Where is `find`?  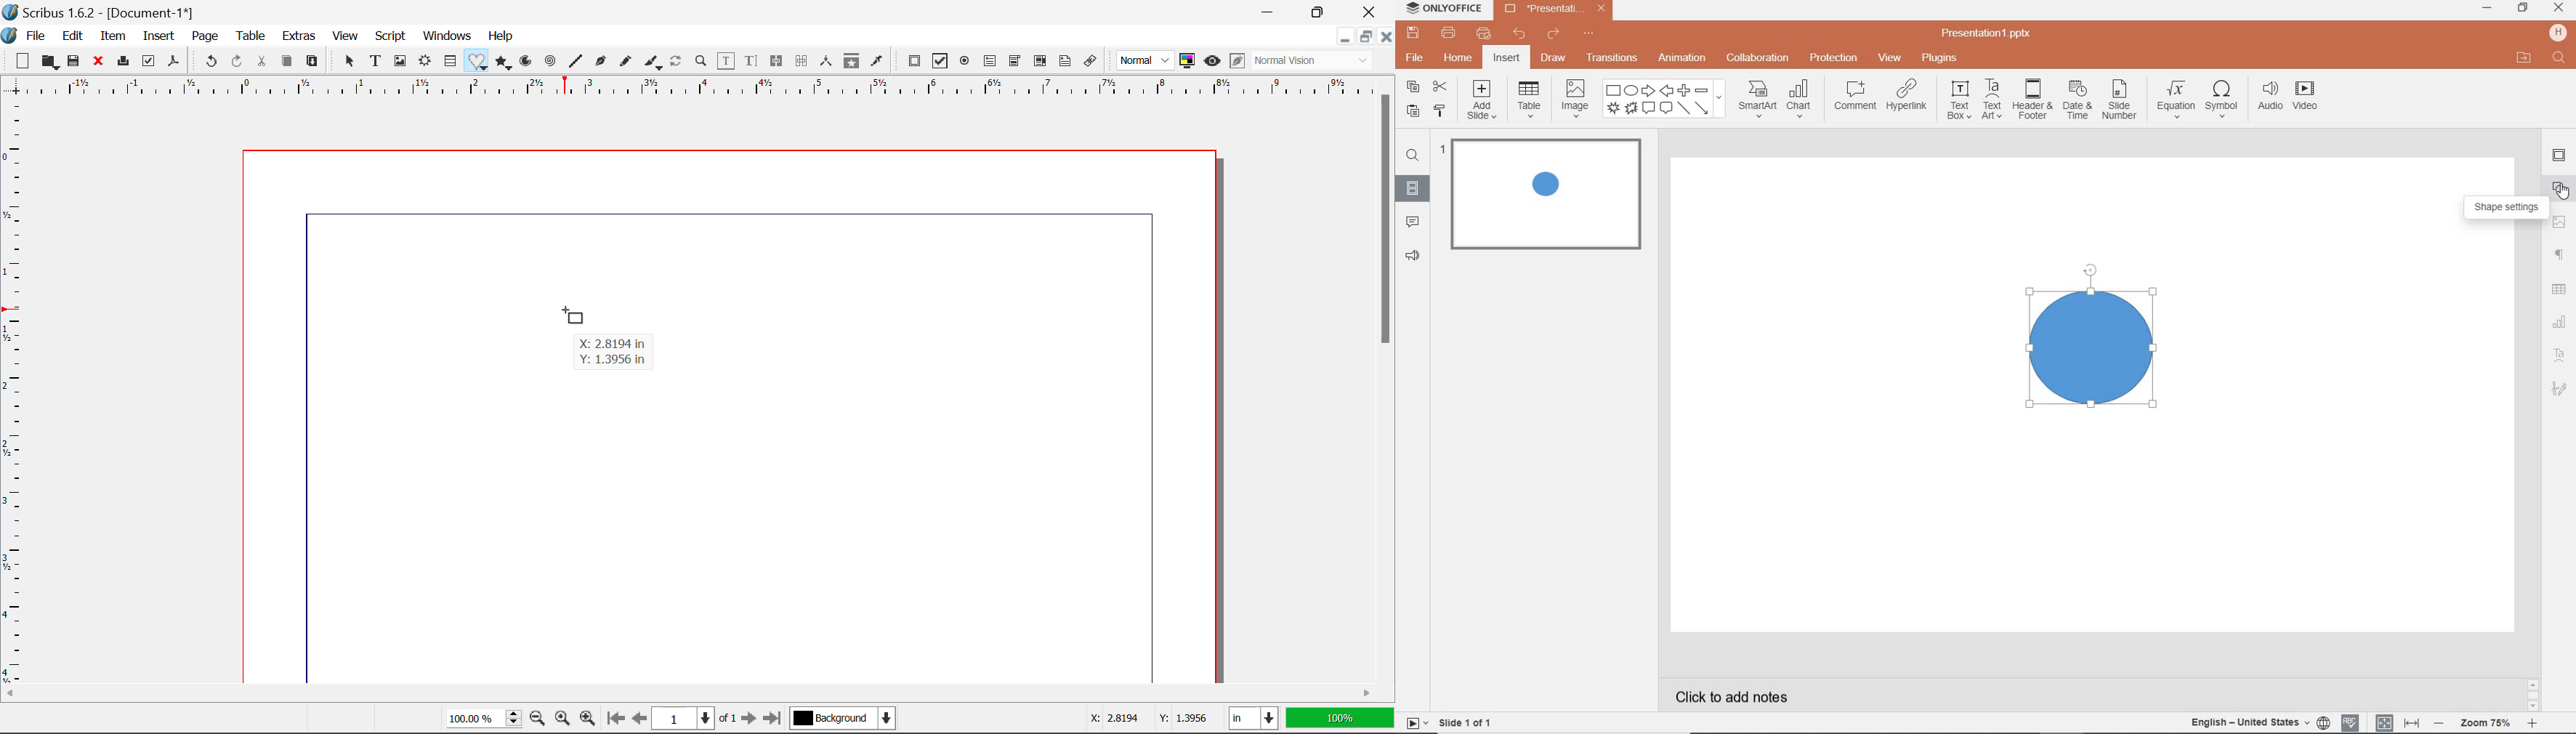
find is located at coordinates (1412, 154).